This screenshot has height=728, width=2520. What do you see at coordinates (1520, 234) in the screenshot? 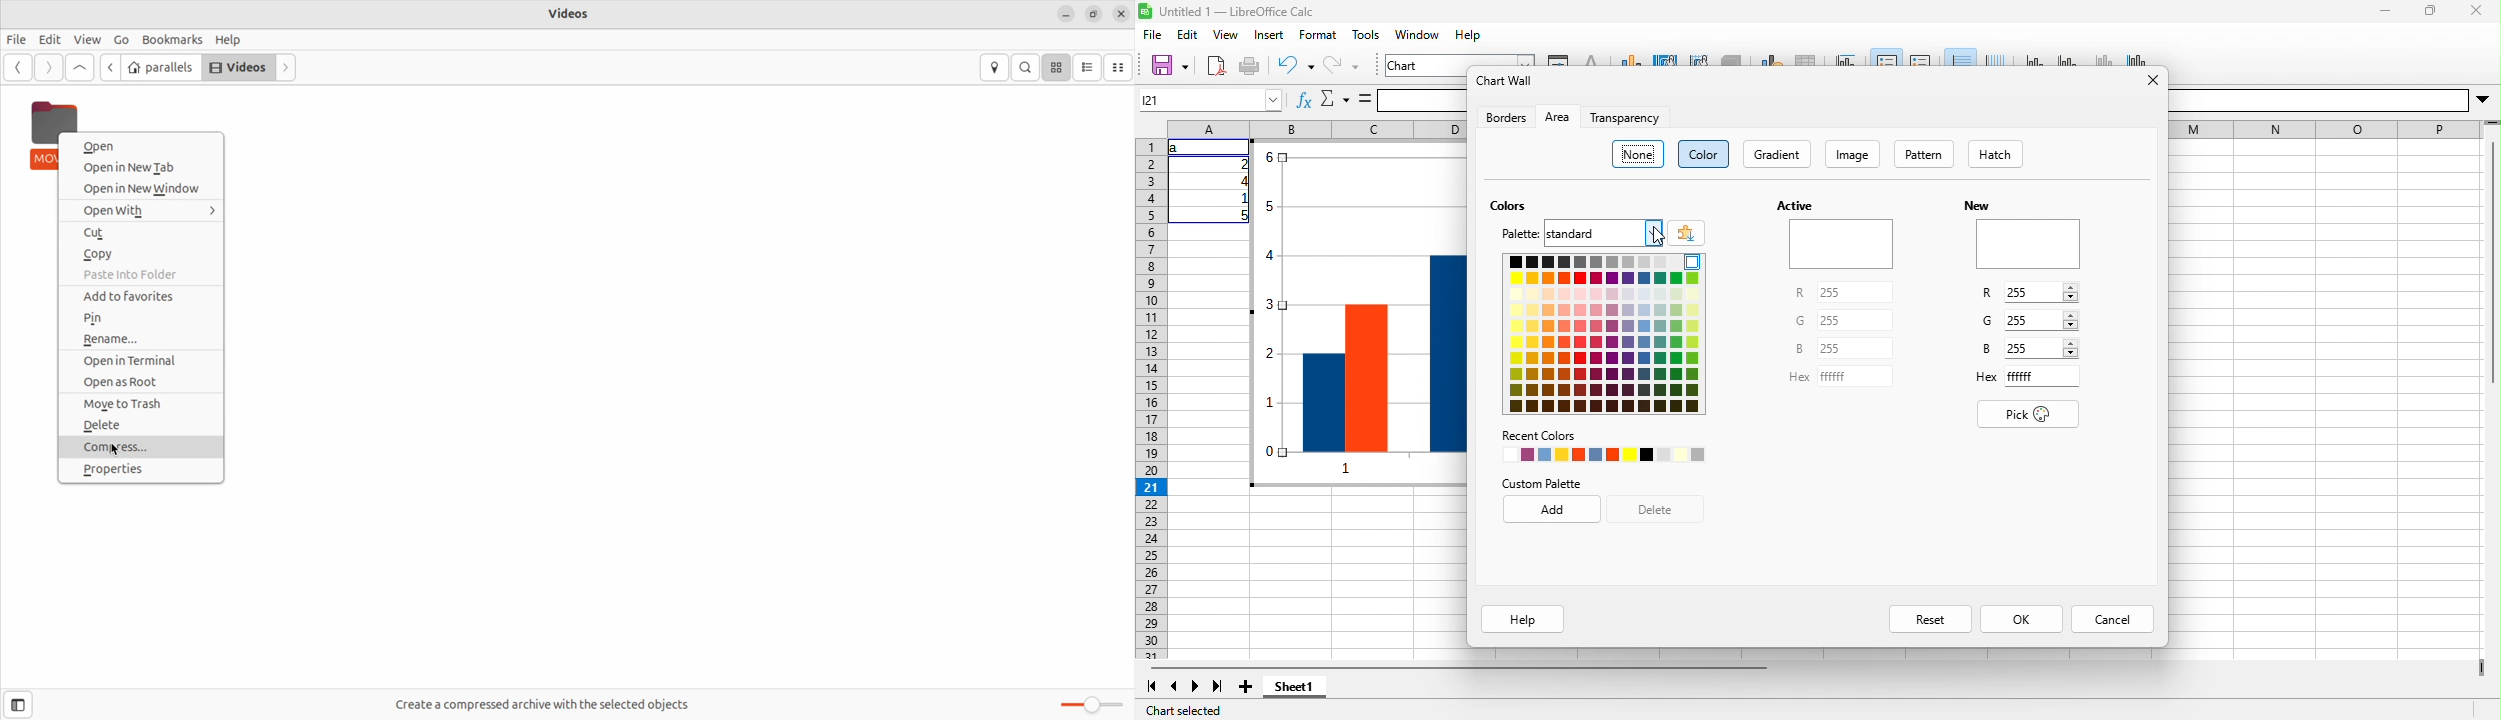
I see `palette` at bounding box center [1520, 234].